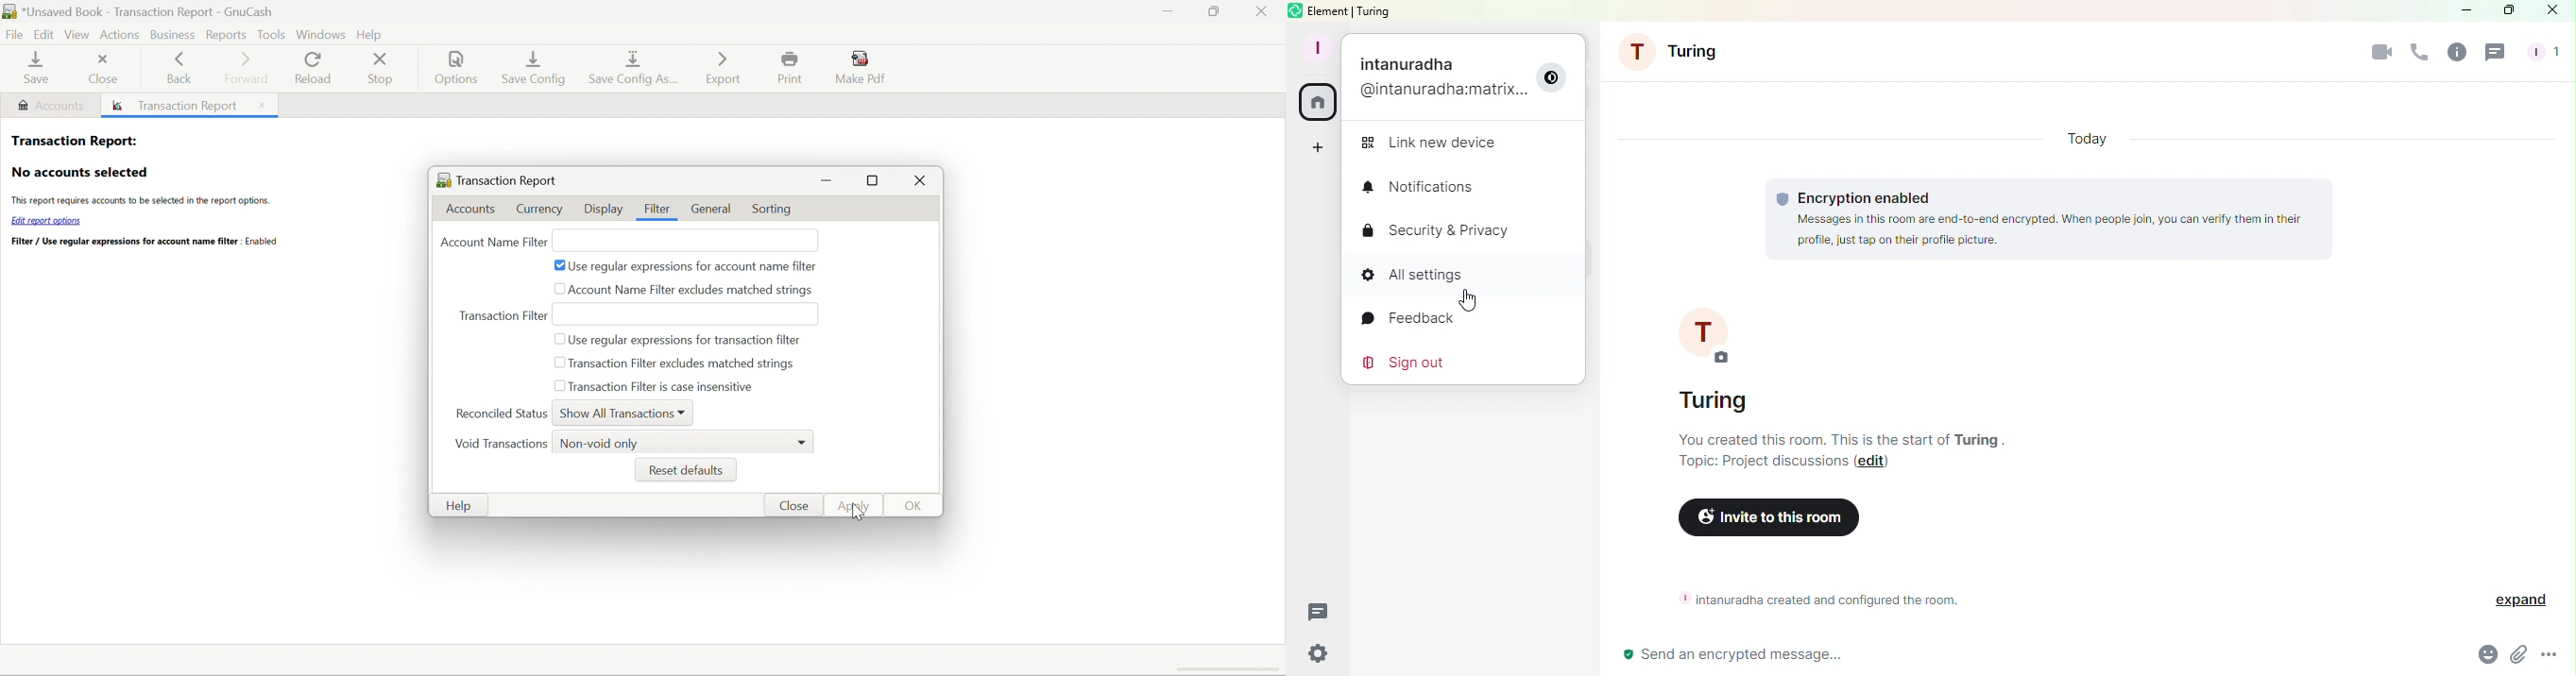 Image resolution: width=2576 pixels, height=700 pixels. What do you see at coordinates (2516, 656) in the screenshot?
I see `Attachment` at bounding box center [2516, 656].